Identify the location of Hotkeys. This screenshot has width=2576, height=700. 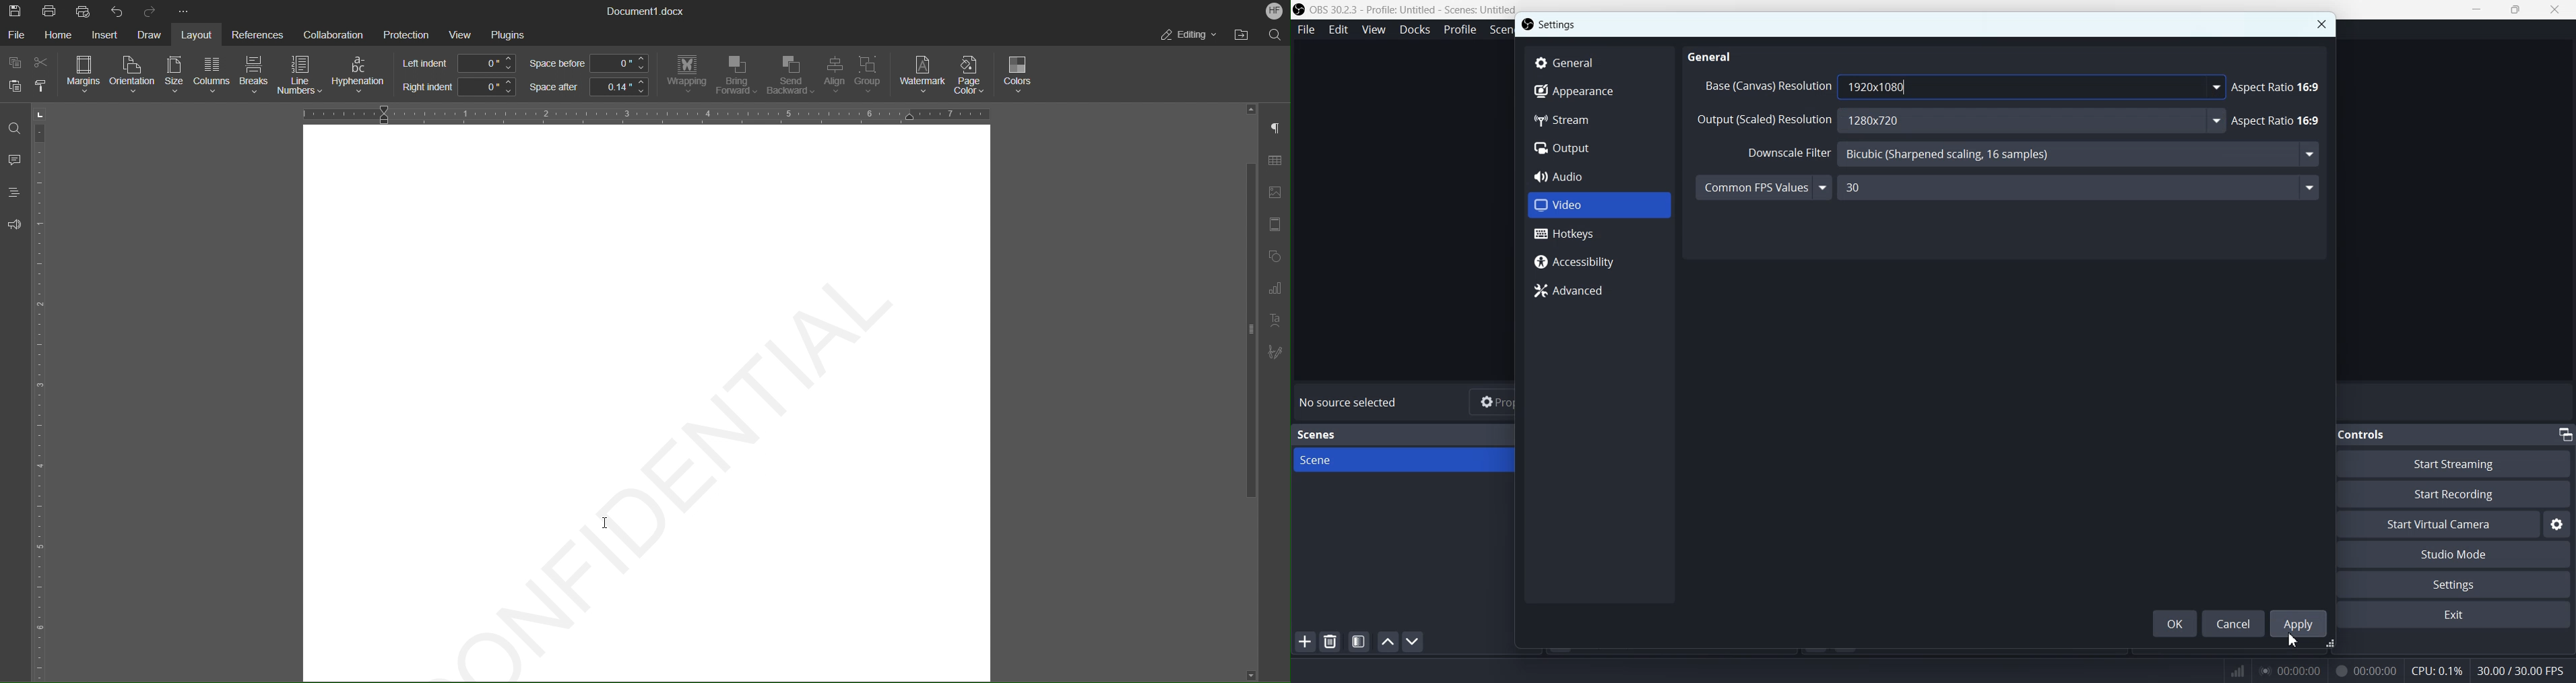
(1599, 234).